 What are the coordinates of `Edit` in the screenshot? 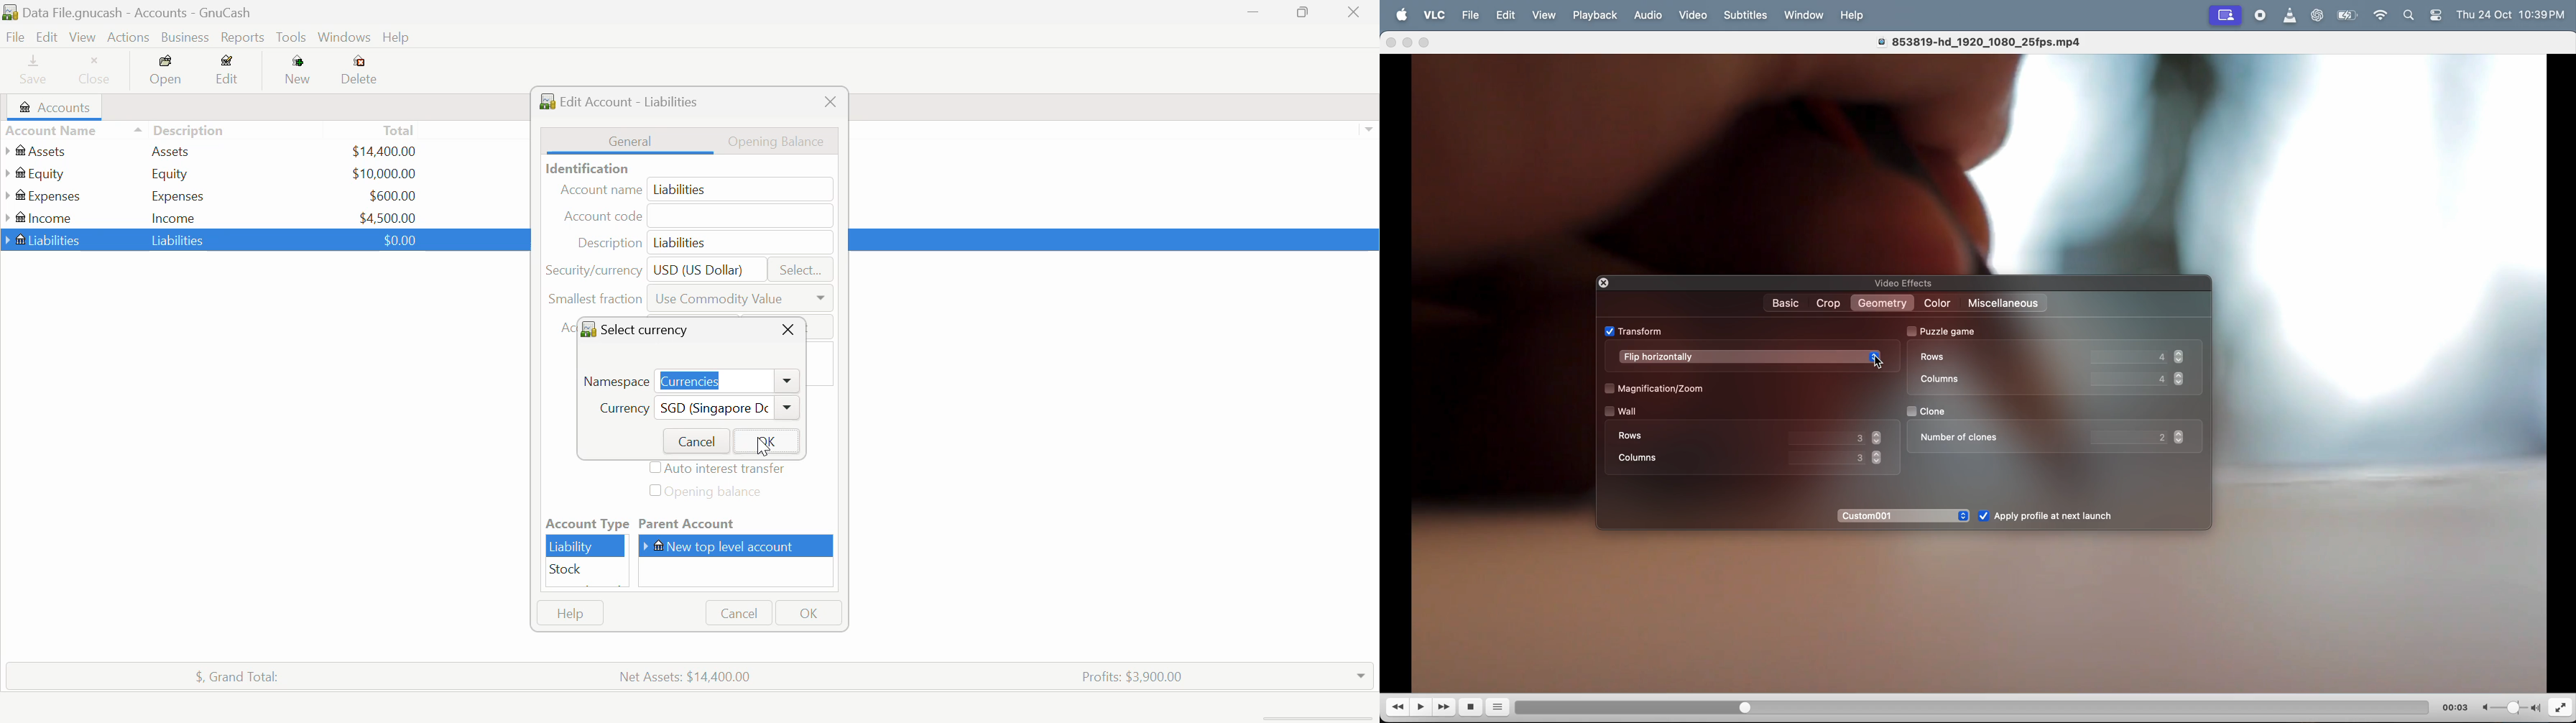 It's located at (228, 73).